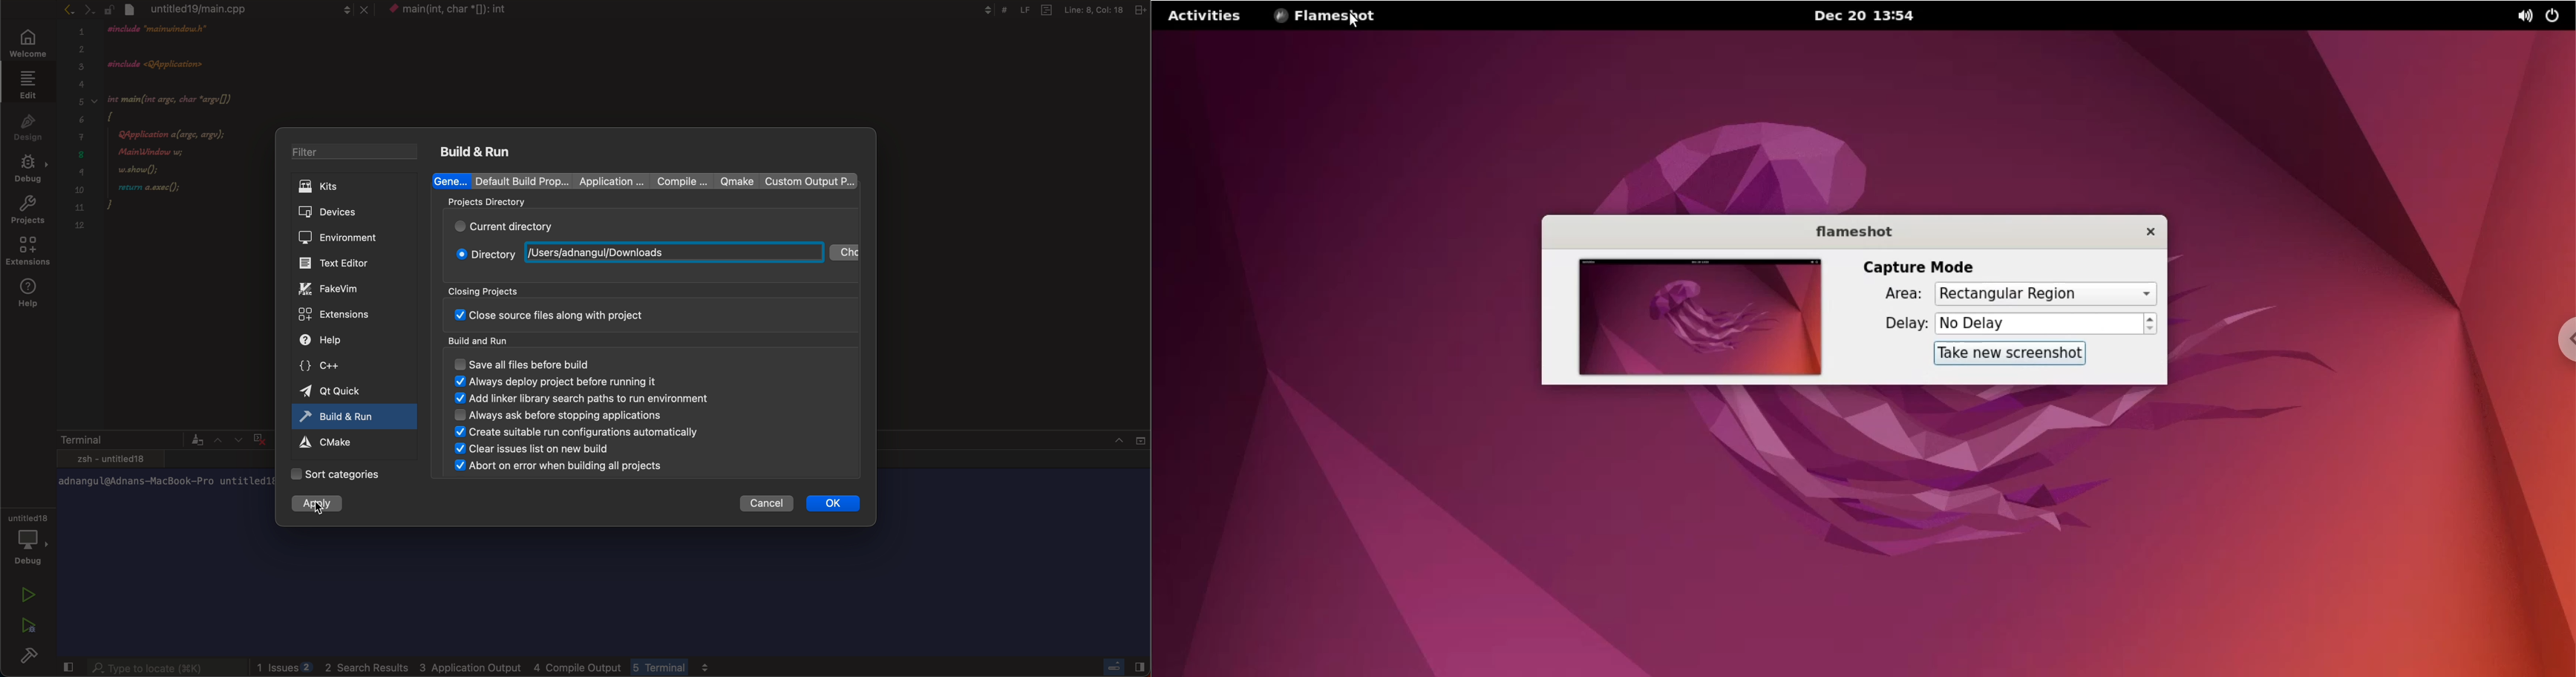  What do you see at coordinates (31, 539) in the screenshot?
I see `debug` at bounding box center [31, 539].